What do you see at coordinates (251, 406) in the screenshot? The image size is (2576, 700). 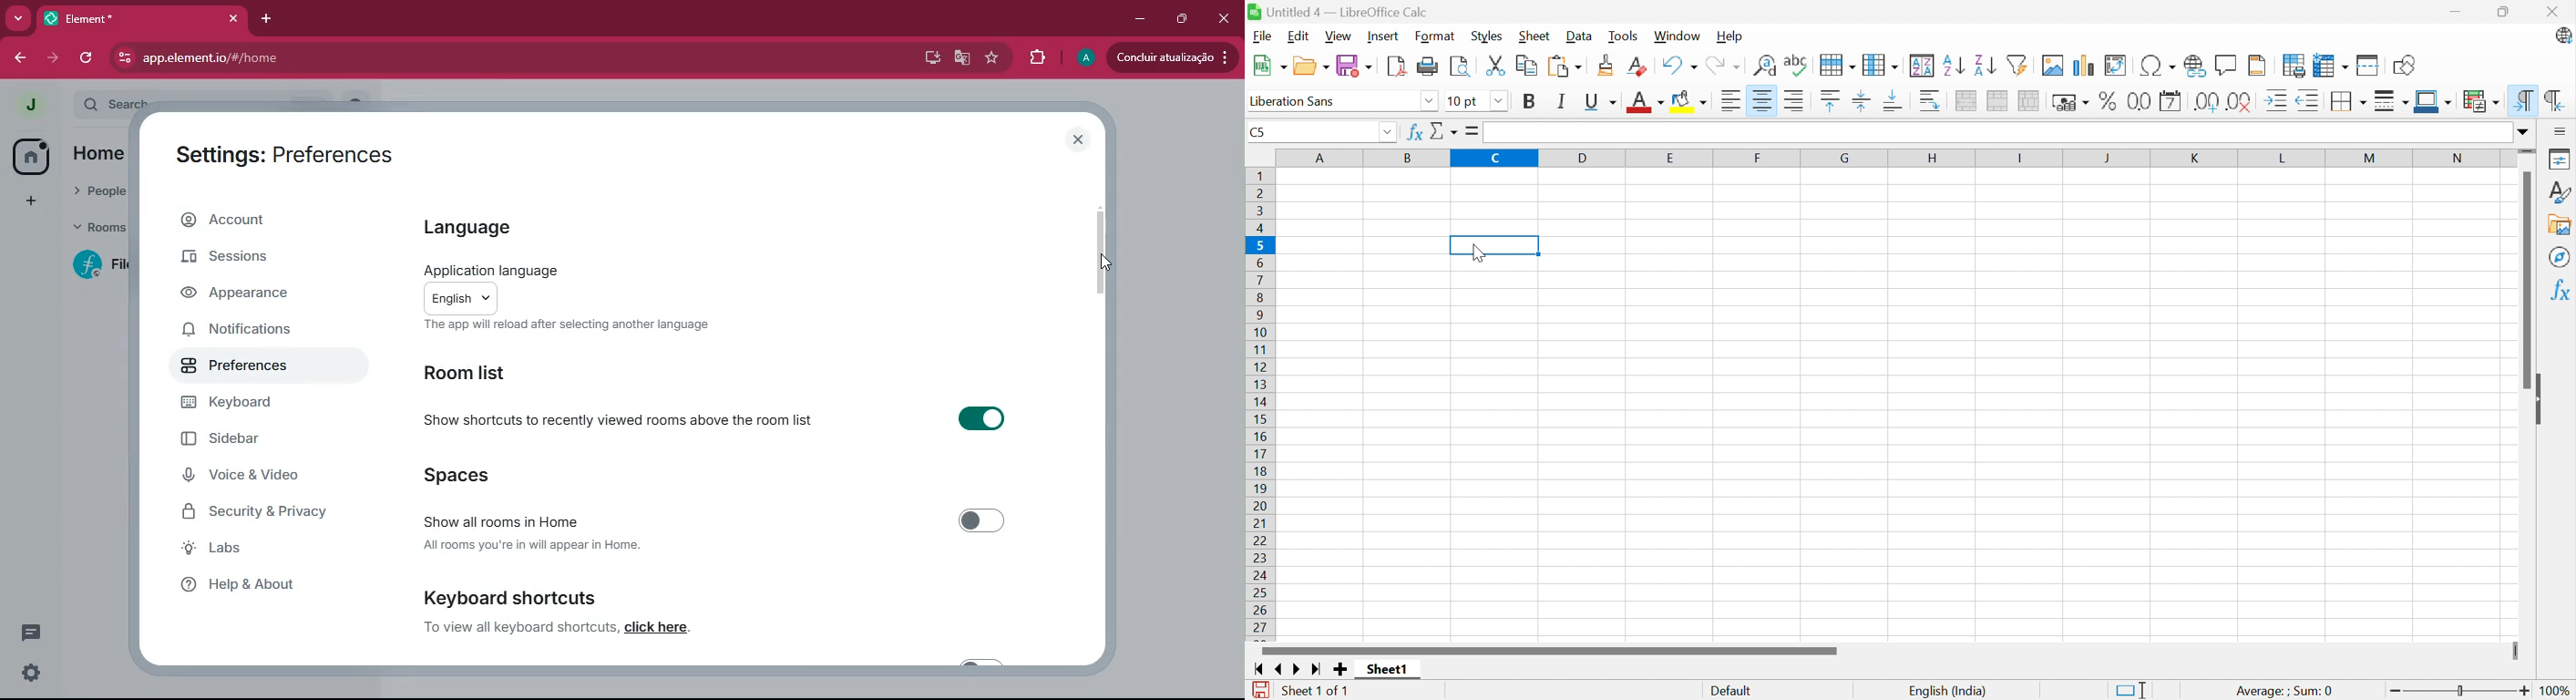 I see `keyboard` at bounding box center [251, 406].